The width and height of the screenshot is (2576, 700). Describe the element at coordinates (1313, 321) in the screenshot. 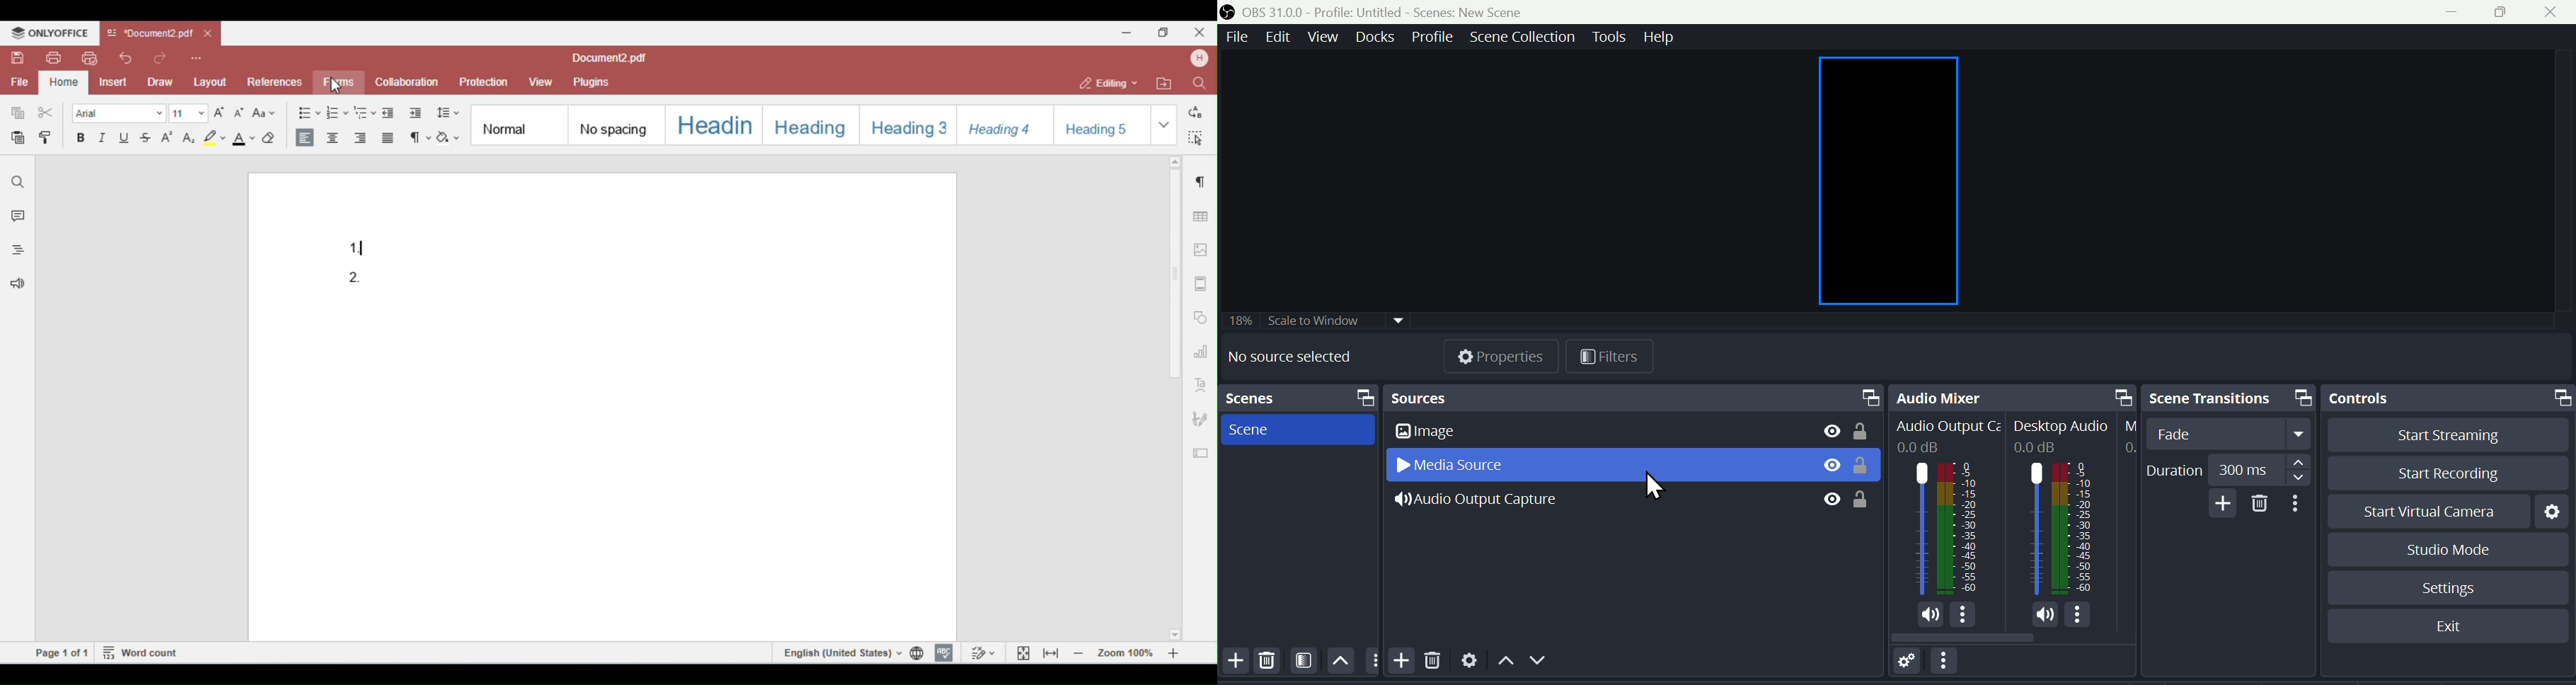

I see `Scale two window` at that location.